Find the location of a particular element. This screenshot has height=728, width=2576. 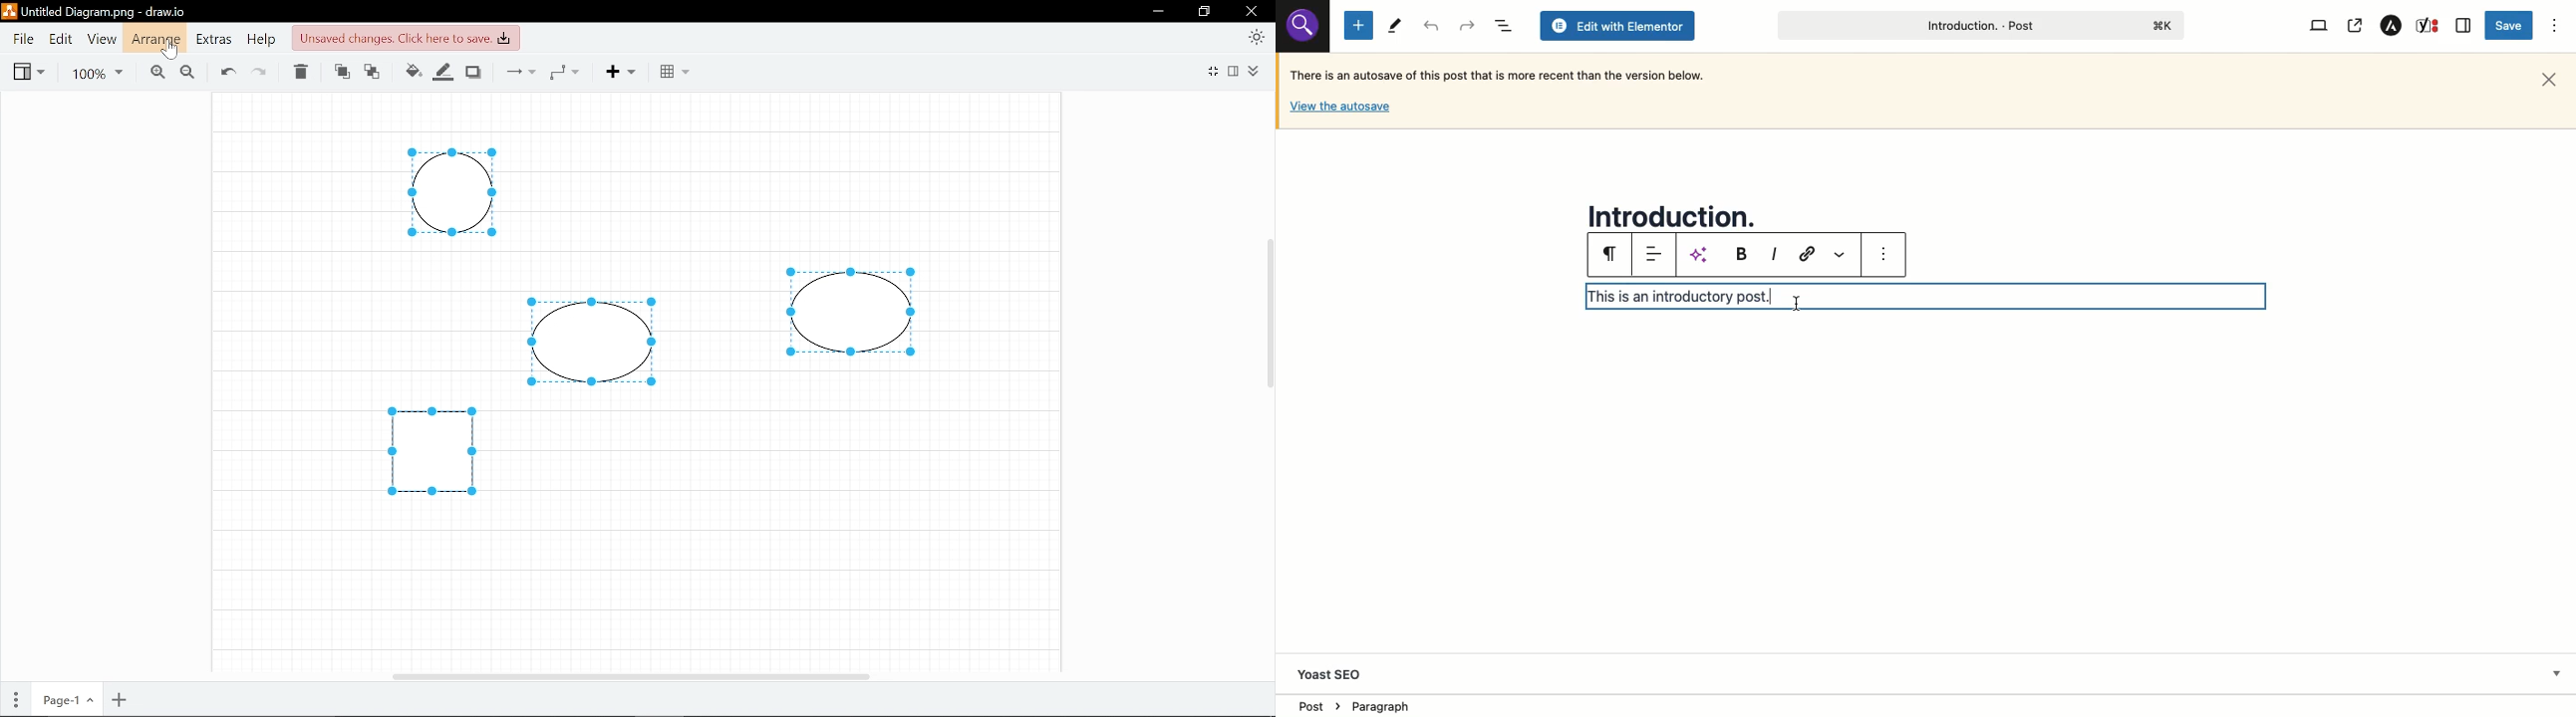

Diagram is located at coordinates (451, 193).